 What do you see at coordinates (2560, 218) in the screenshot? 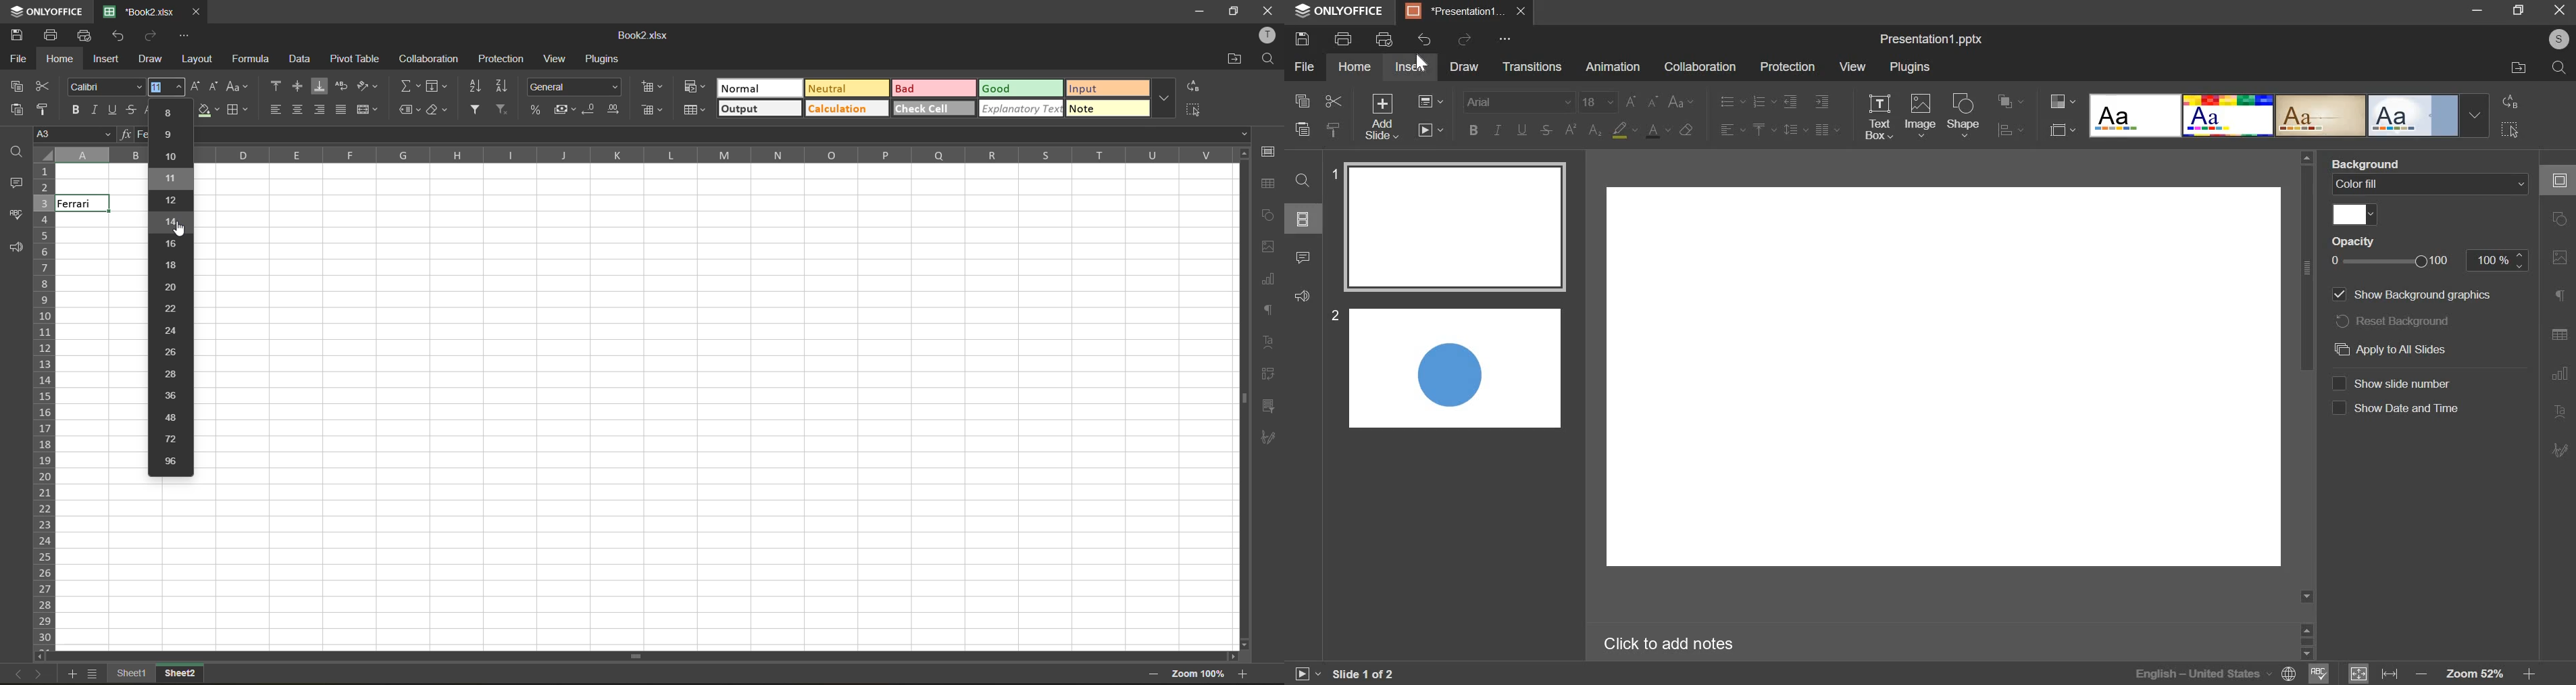
I see `Shape settings` at bounding box center [2560, 218].